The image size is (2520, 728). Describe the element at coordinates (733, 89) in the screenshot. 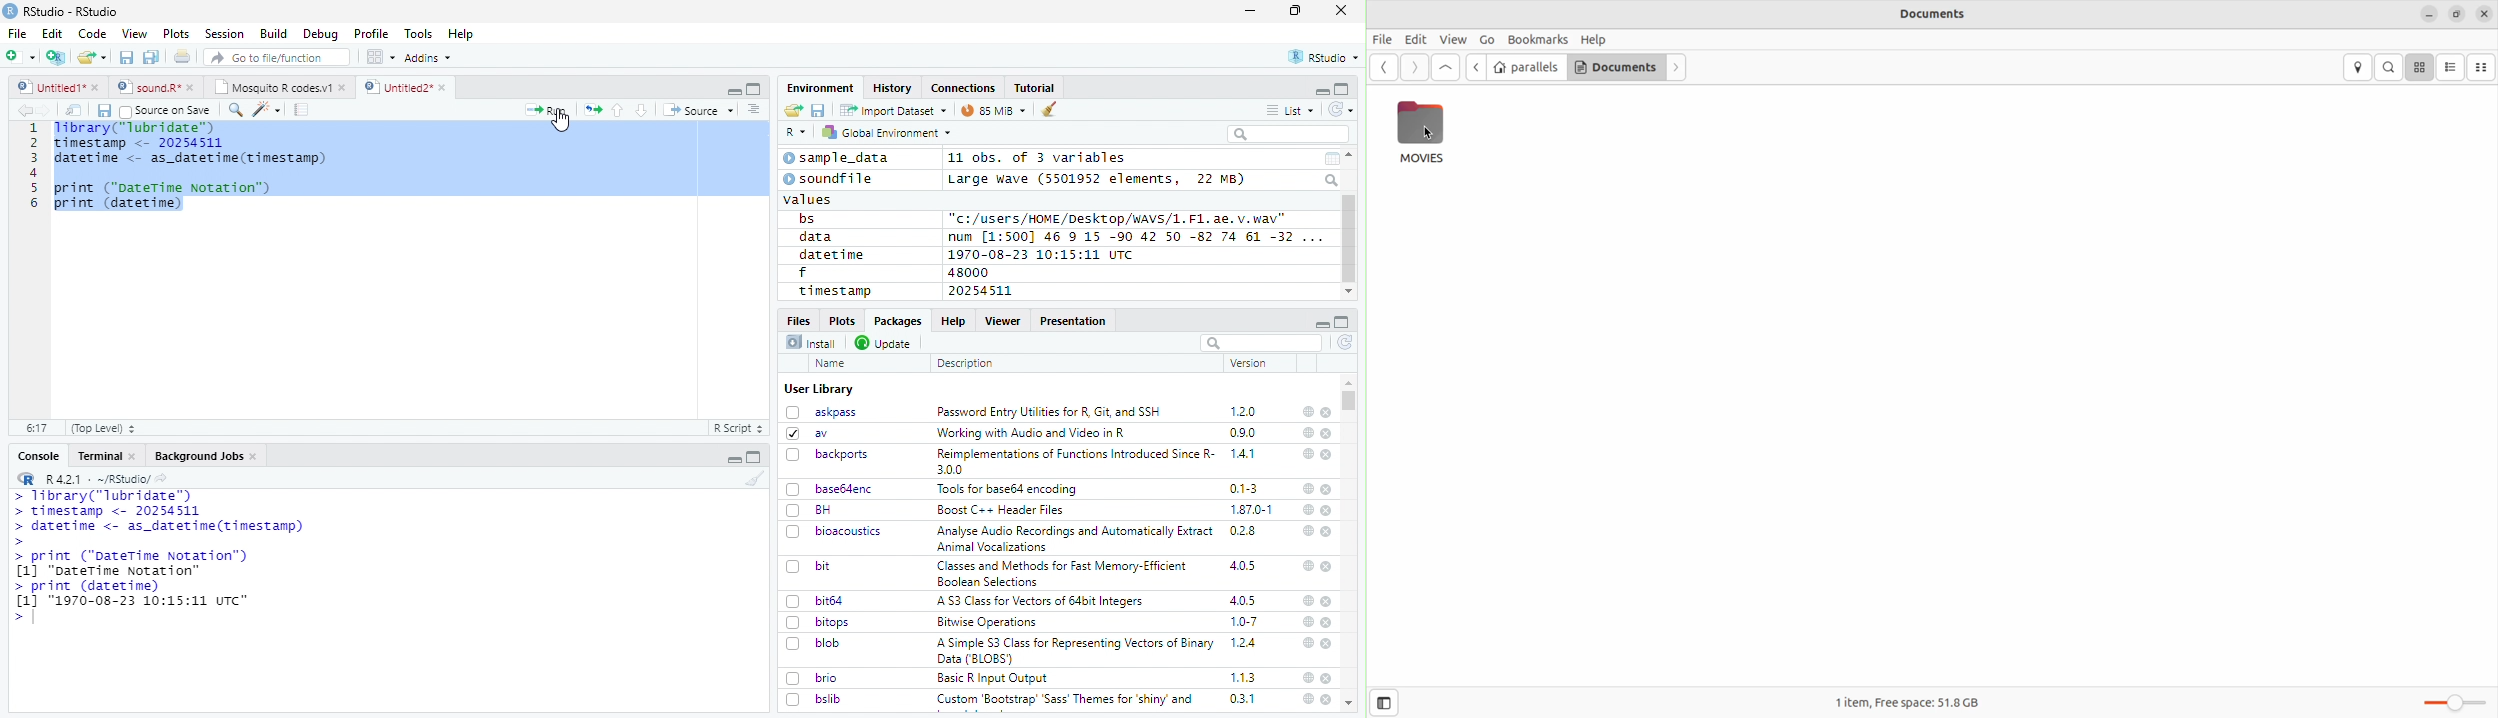

I see `minimize` at that location.